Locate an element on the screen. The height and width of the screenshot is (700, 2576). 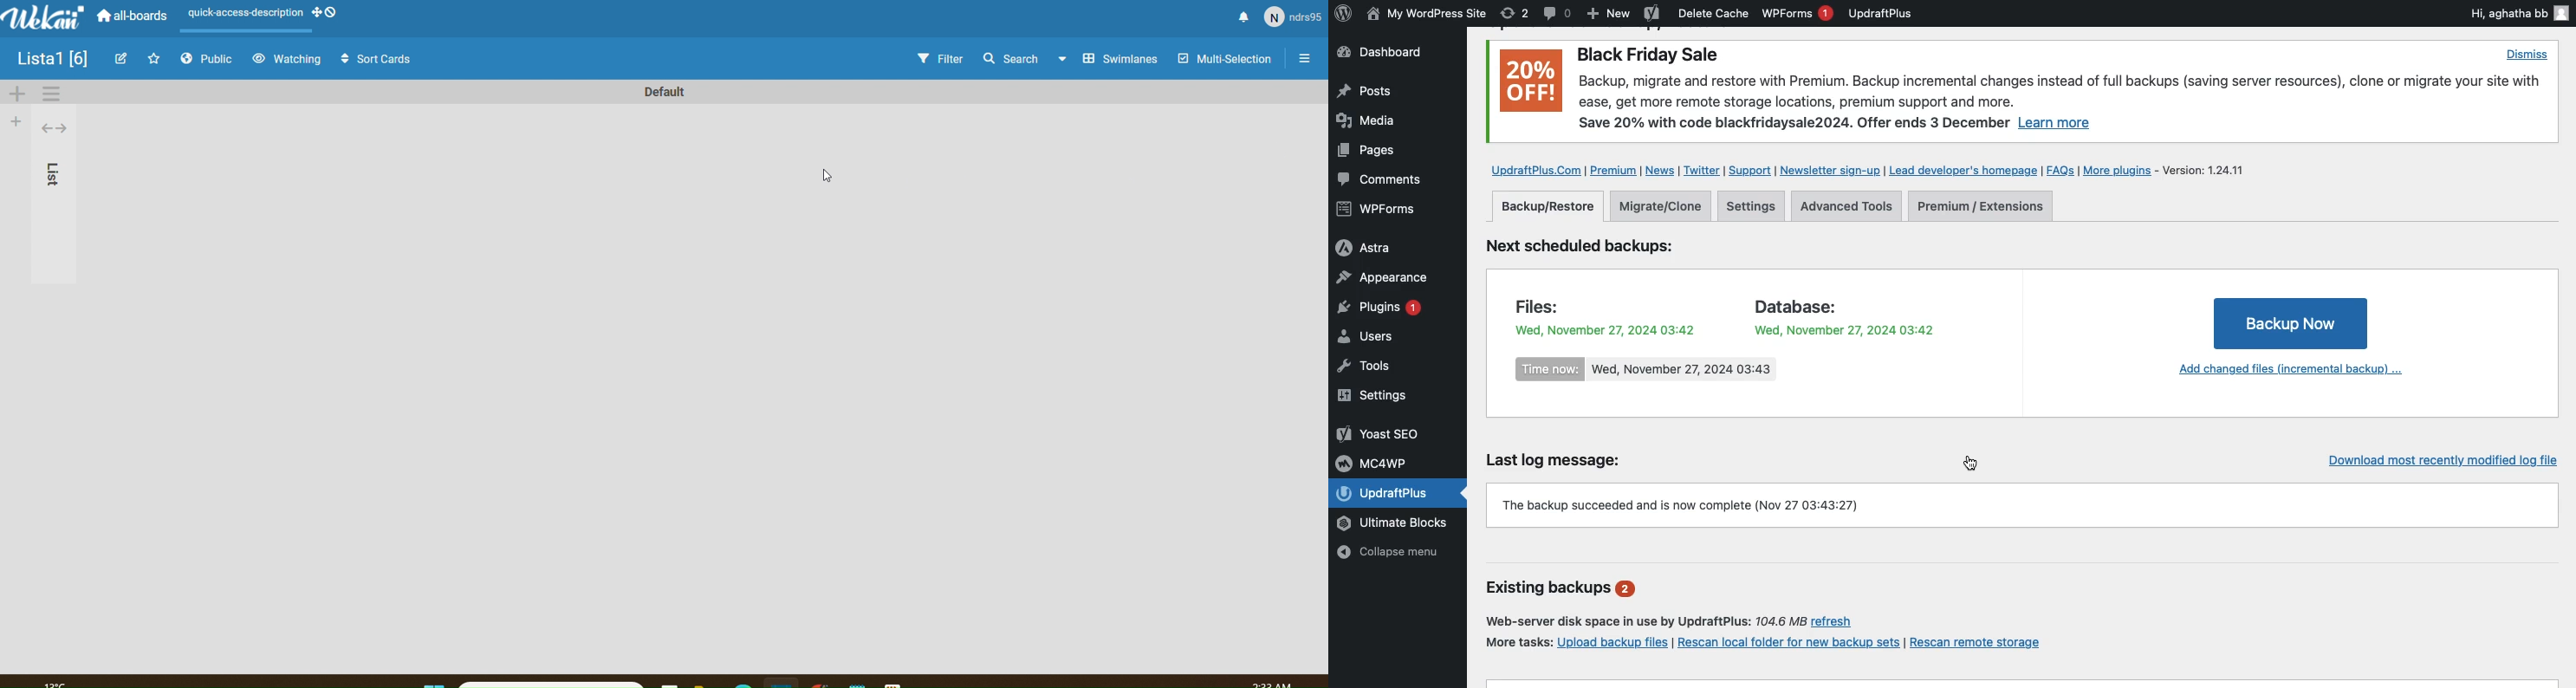
Scene layout is located at coordinates (242, 17).